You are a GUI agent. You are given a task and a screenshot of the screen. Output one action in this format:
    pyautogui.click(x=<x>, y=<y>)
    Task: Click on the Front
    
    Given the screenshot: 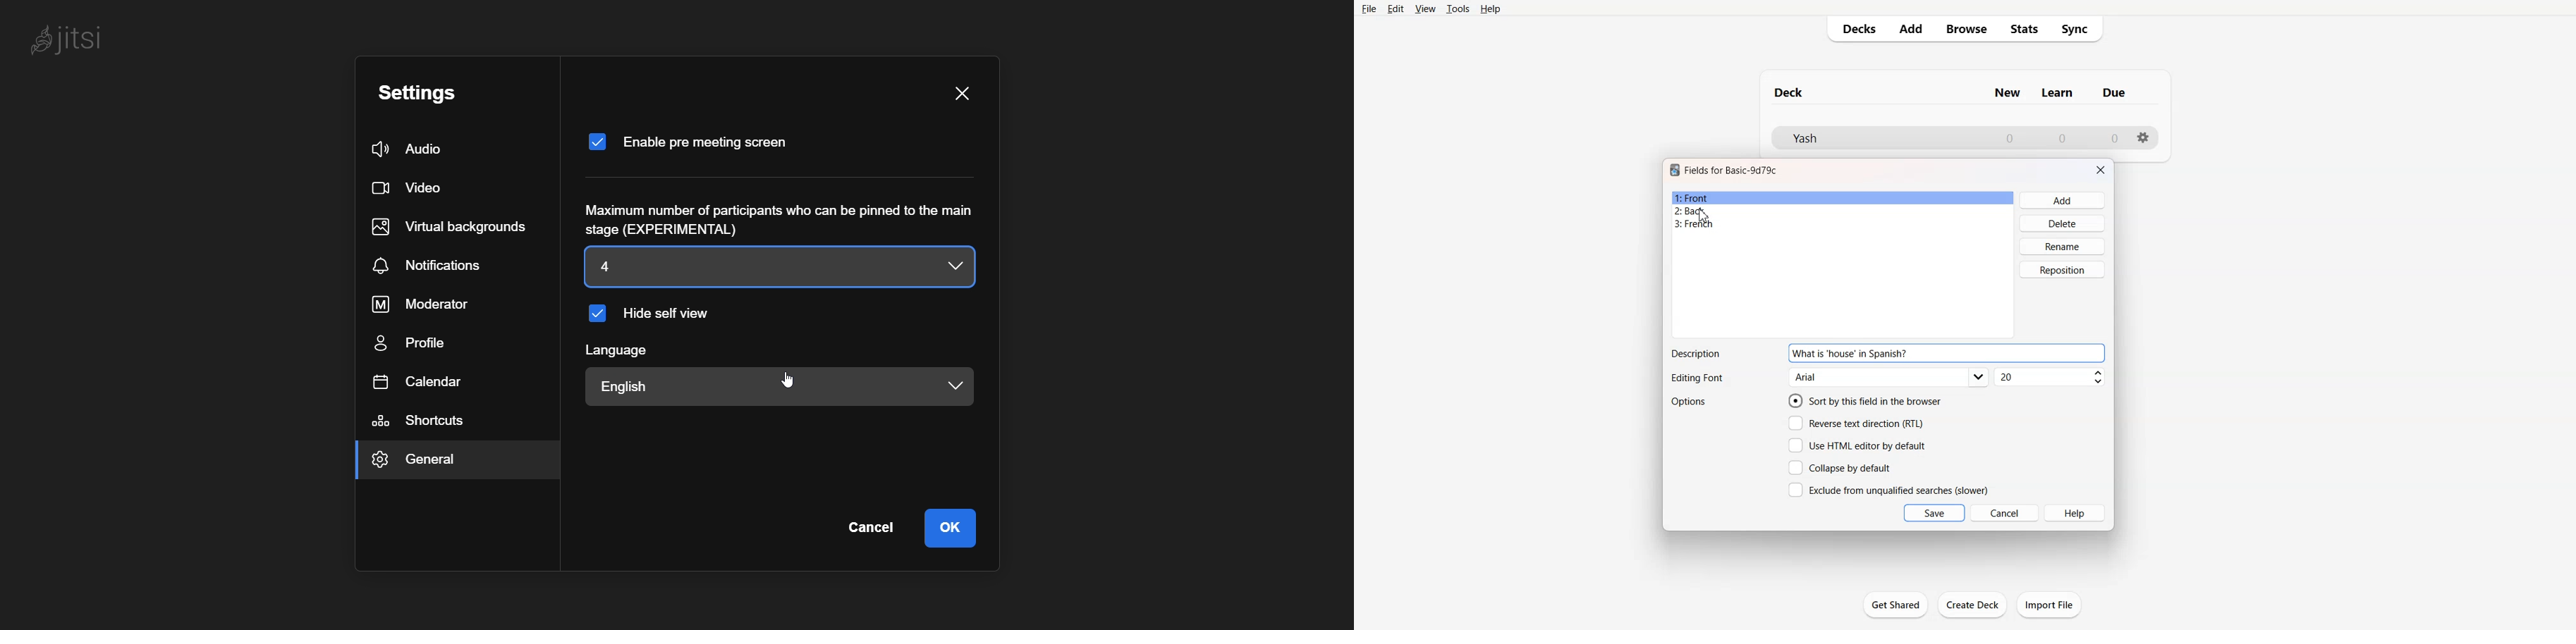 What is the action you would take?
    pyautogui.click(x=1843, y=198)
    